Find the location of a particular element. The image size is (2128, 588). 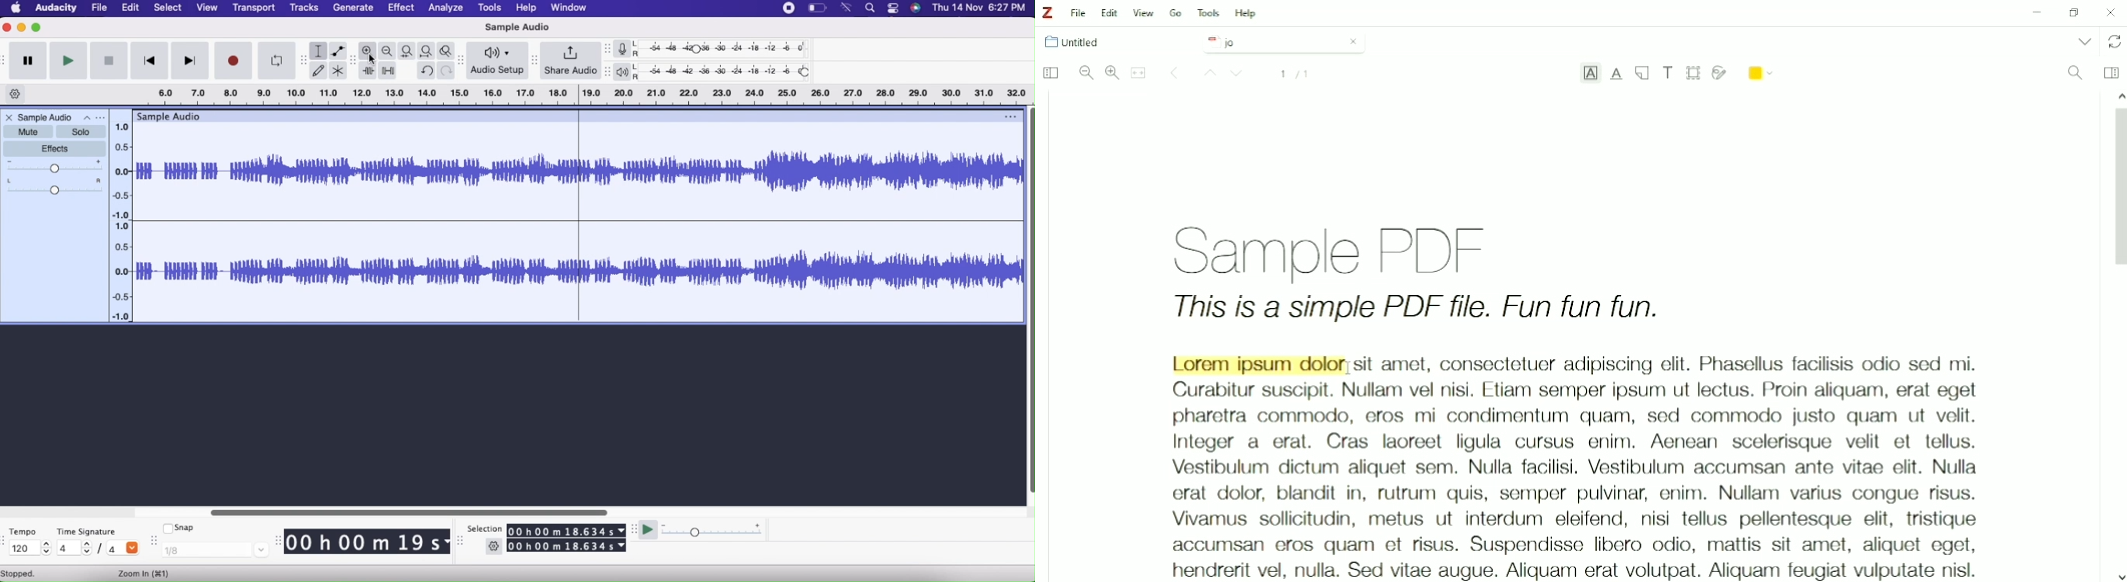

resize is located at coordinates (299, 59).